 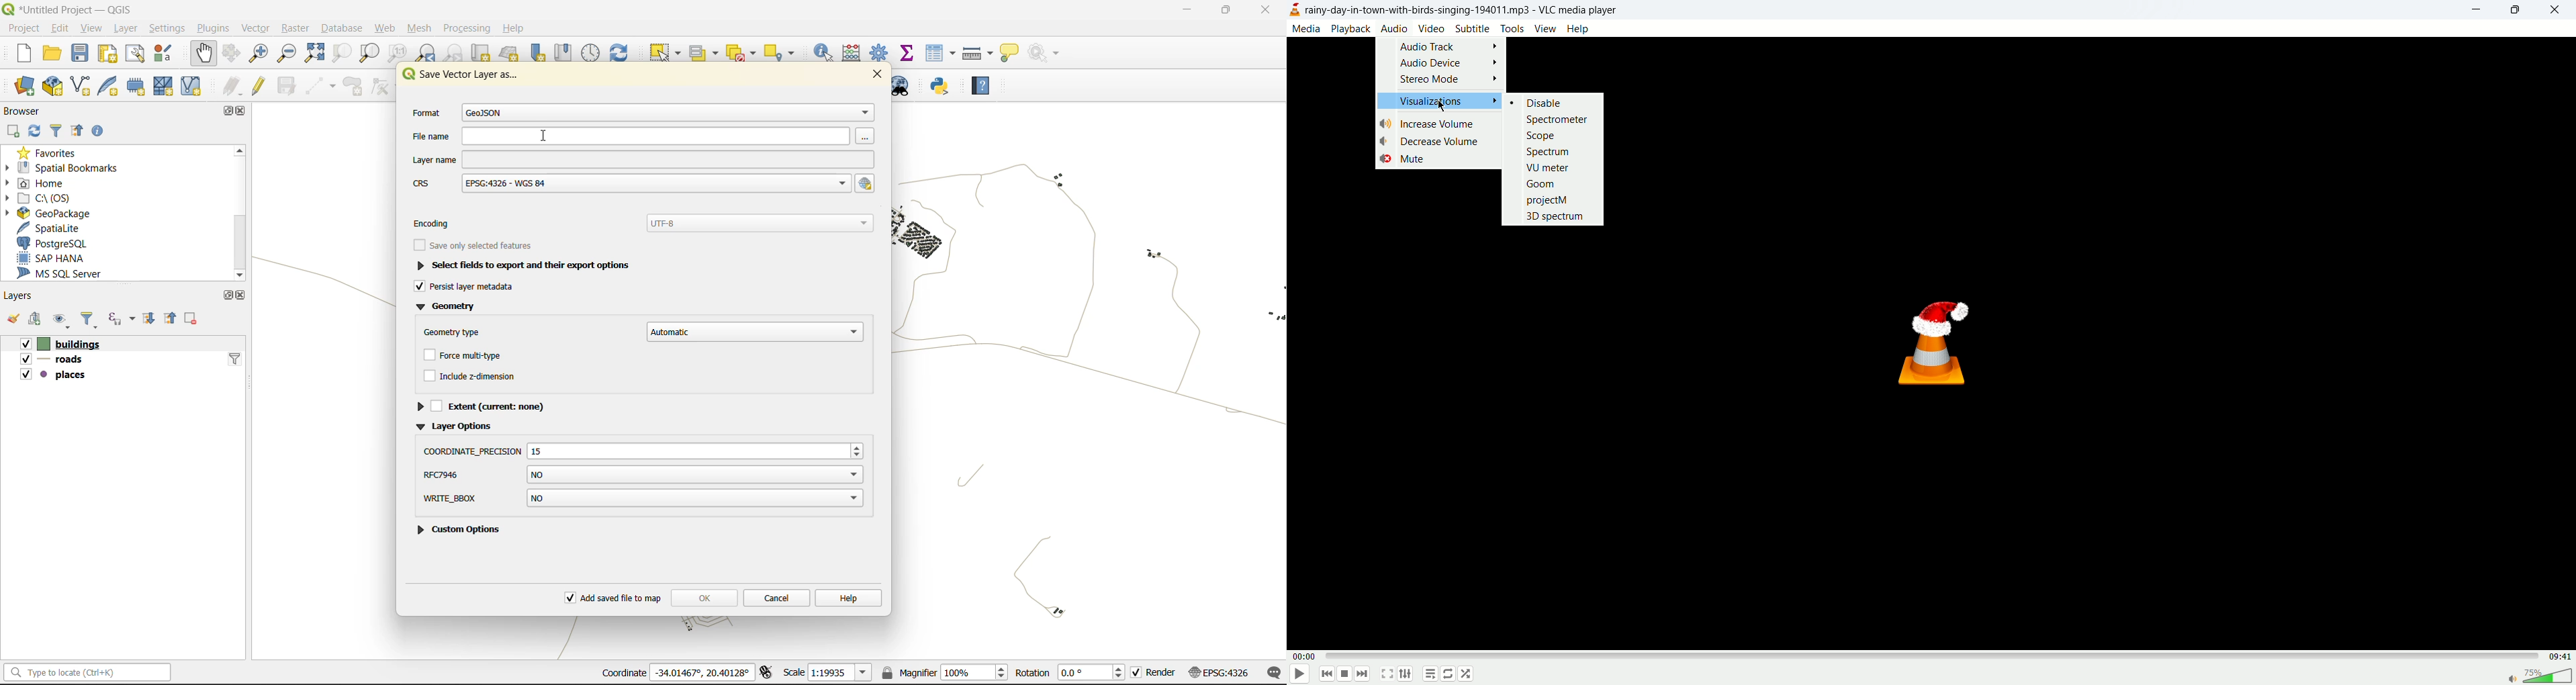 What do you see at coordinates (1447, 675) in the screenshot?
I see `loop` at bounding box center [1447, 675].